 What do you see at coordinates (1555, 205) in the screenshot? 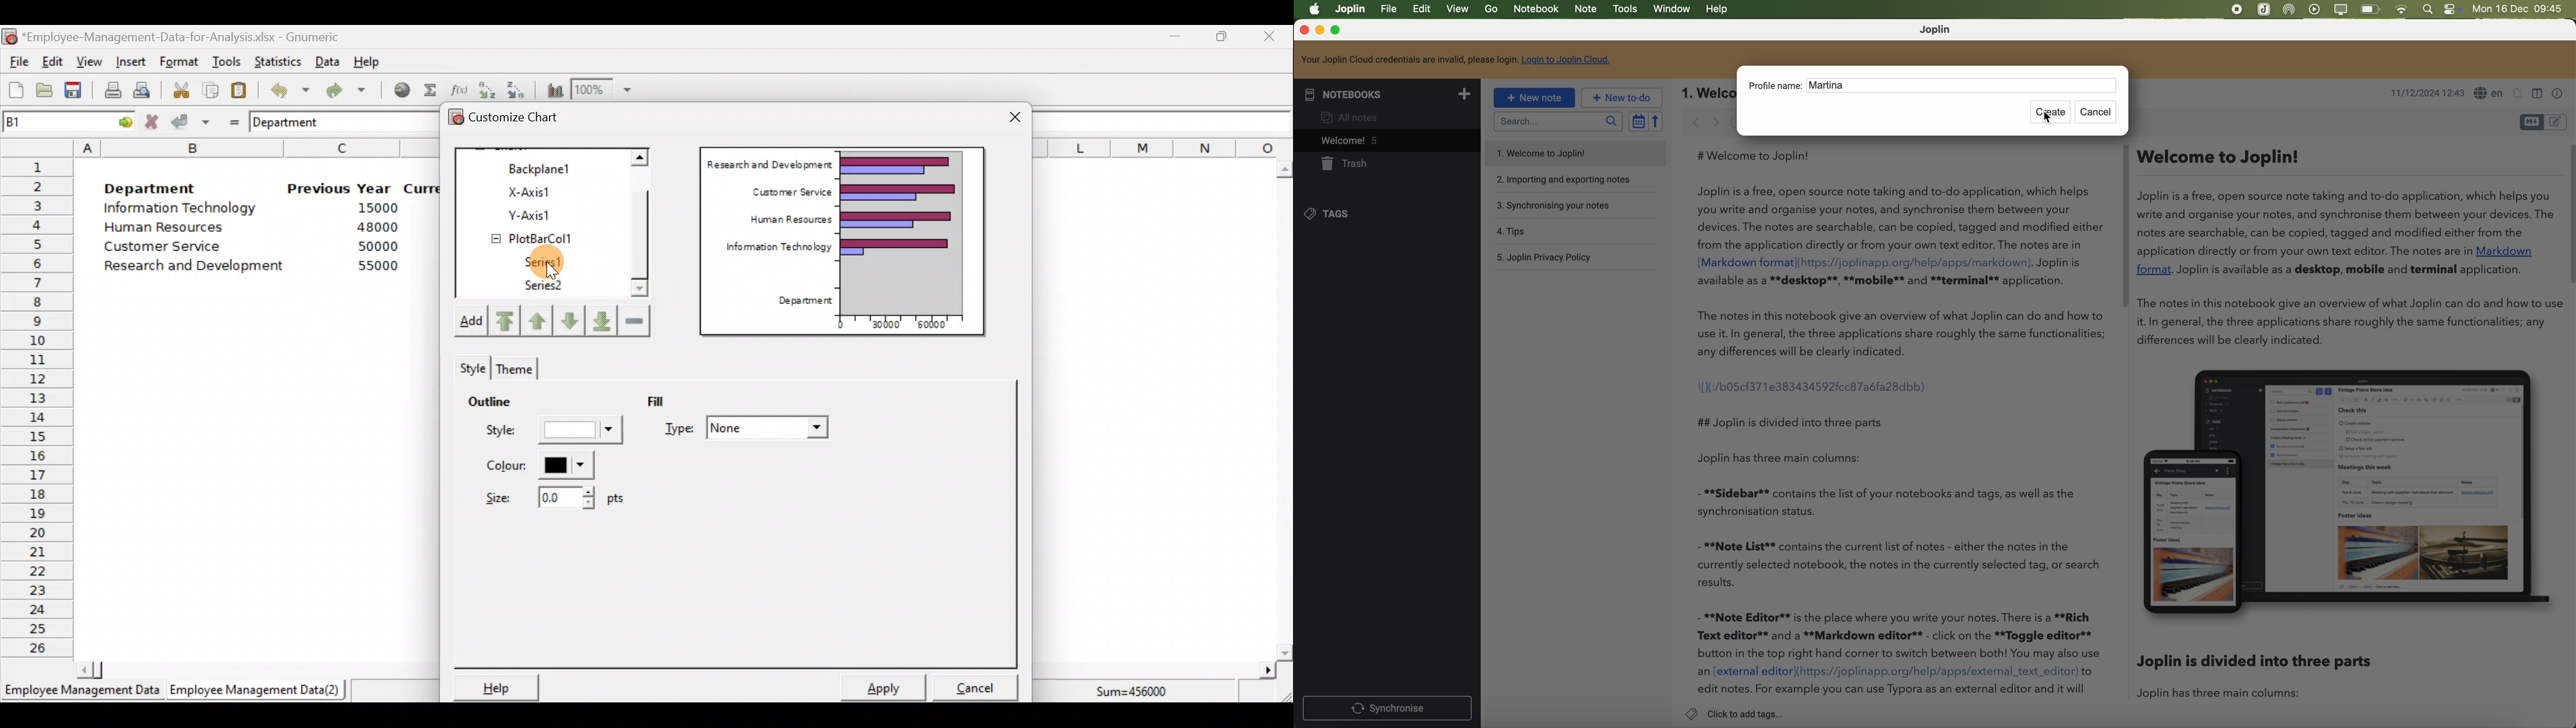
I see `3. Synchronising your notes` at bounding box center [1555, 205].